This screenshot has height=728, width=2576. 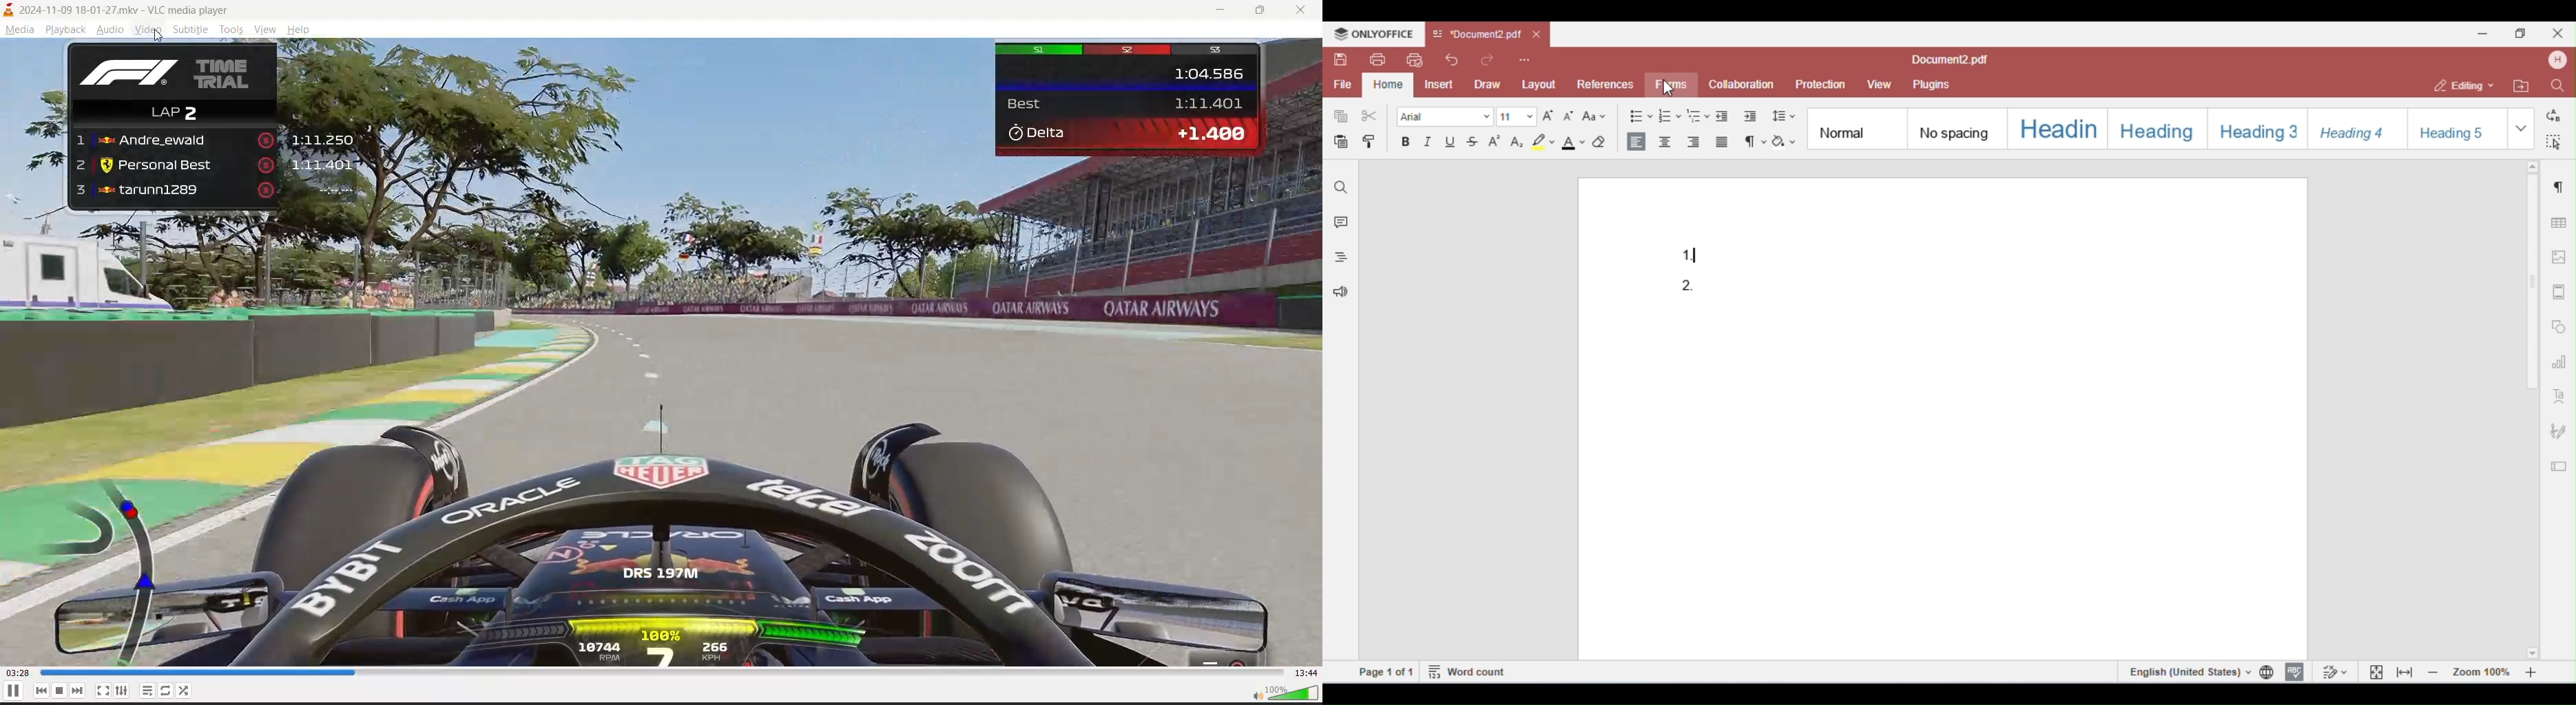 What do you see at coordinates (149, 691) in the screenshot?
I see `toggle playlist` at bounding box center [149, 691].